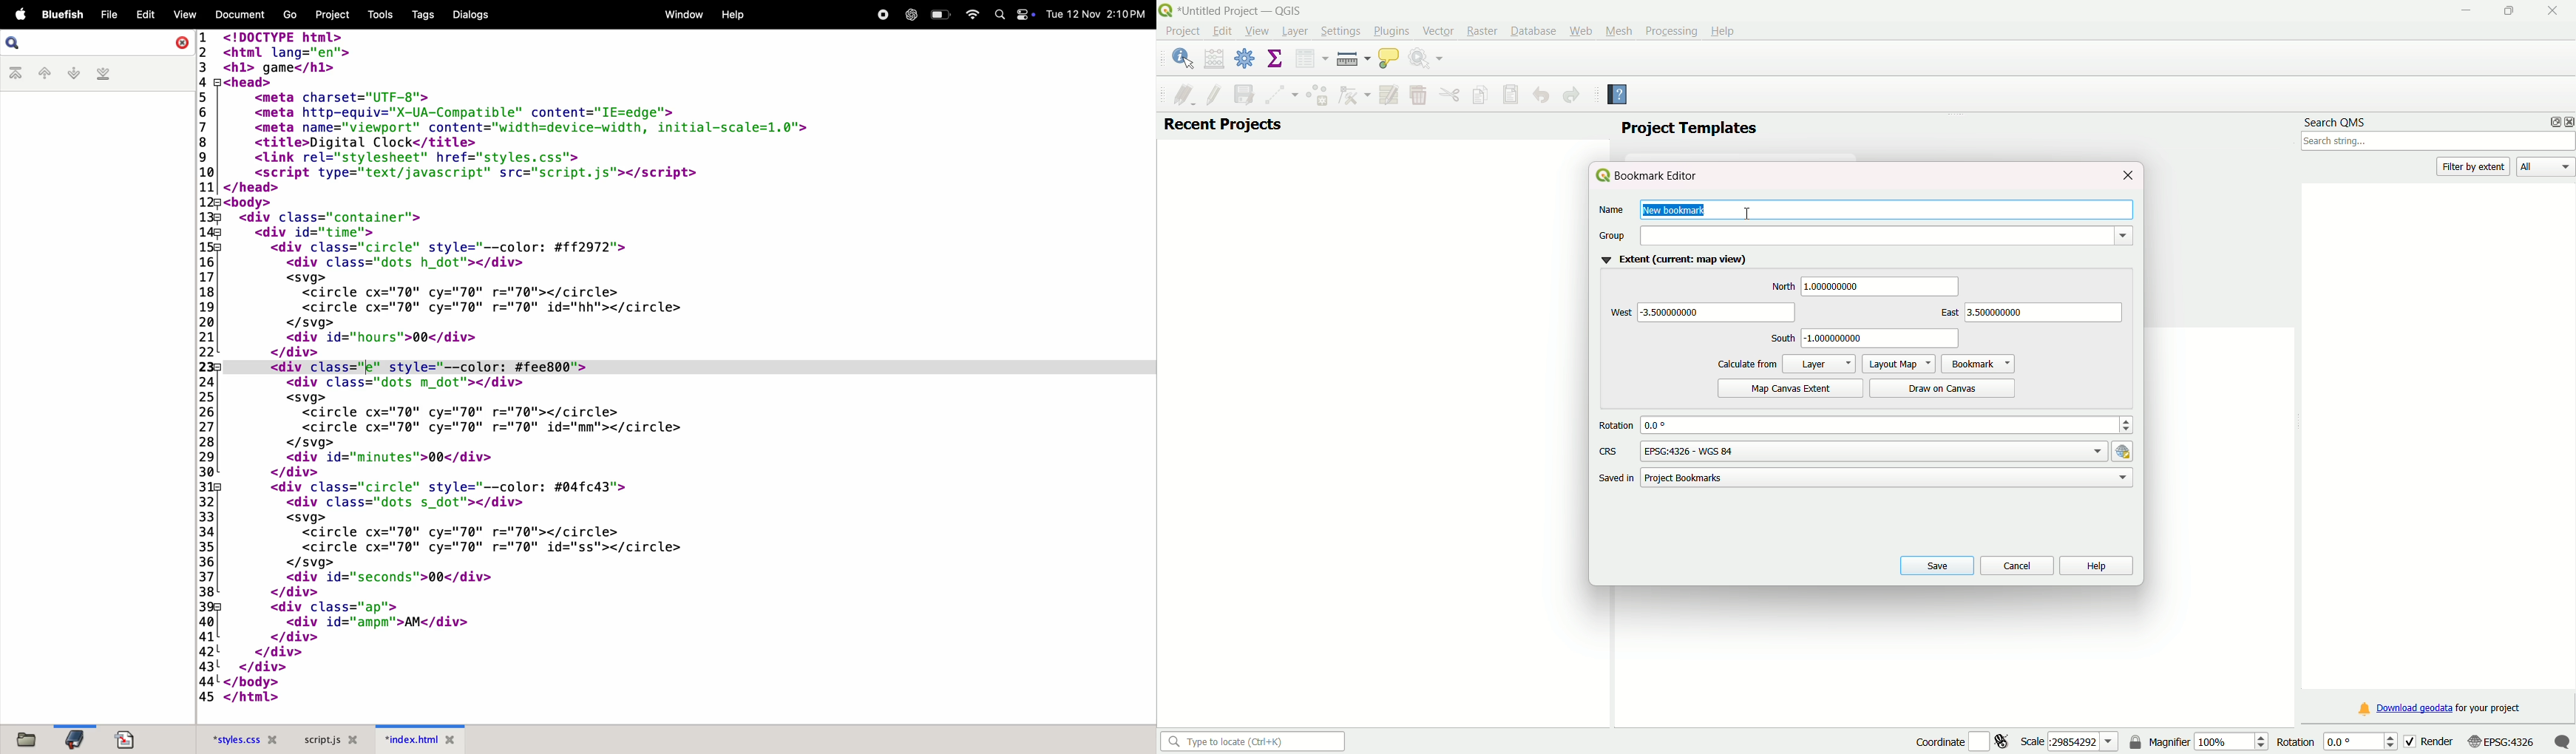 This screenshot has width=2576, height=756. What do you see at coordinates (1316, 95) in the screenshot?
I see `add feature` at bounding box center [1316, 95].